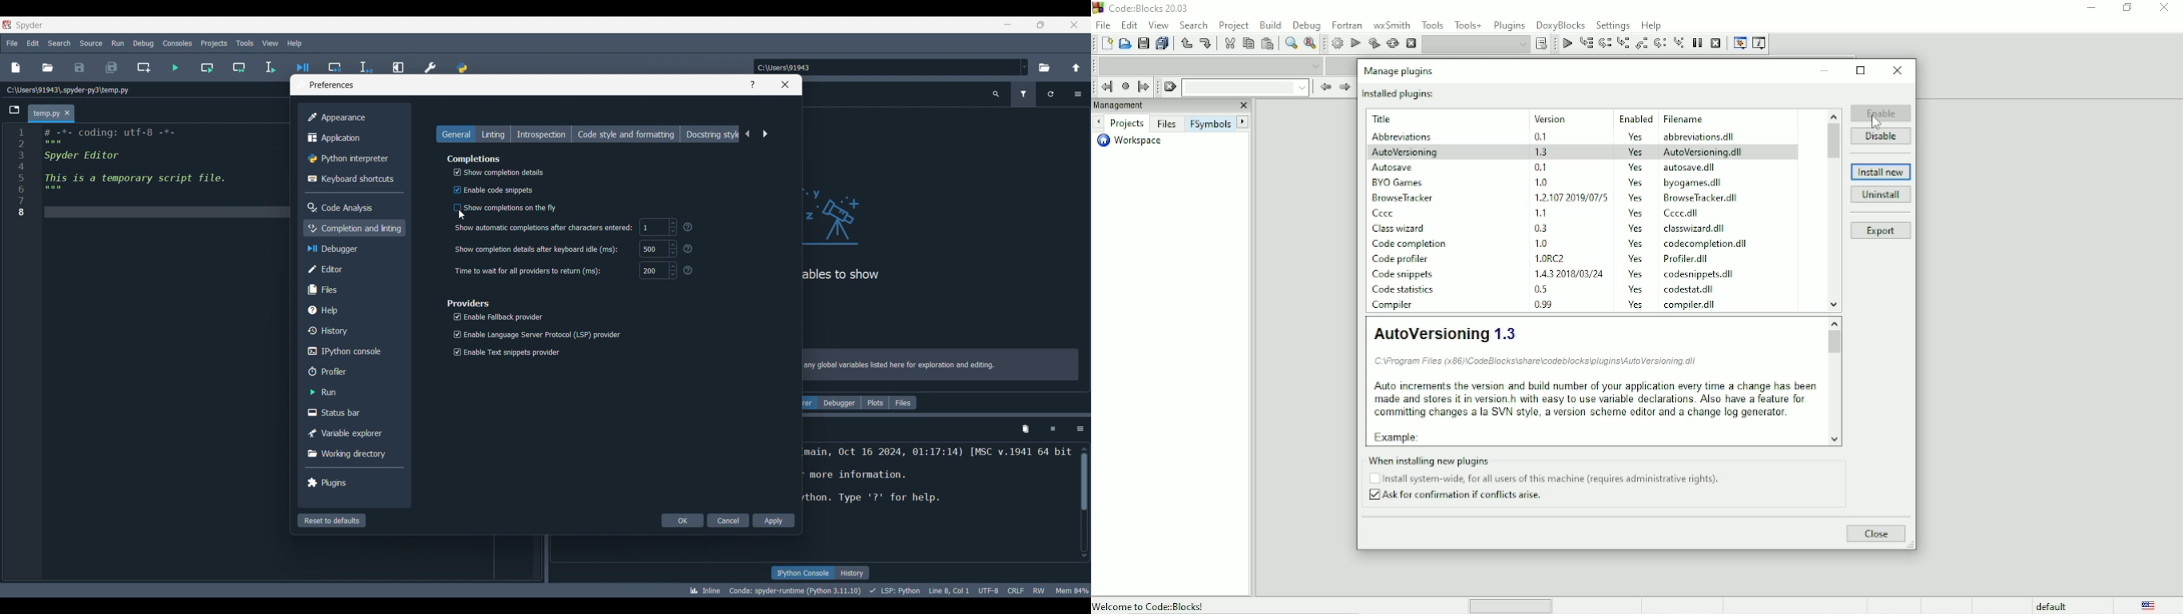 This screenshot has width=2184, height=616. What do you see at coordinates (1053, 429) in the screenshot?
I see `Interrupt kernel` at bounding box center [1053, 429].